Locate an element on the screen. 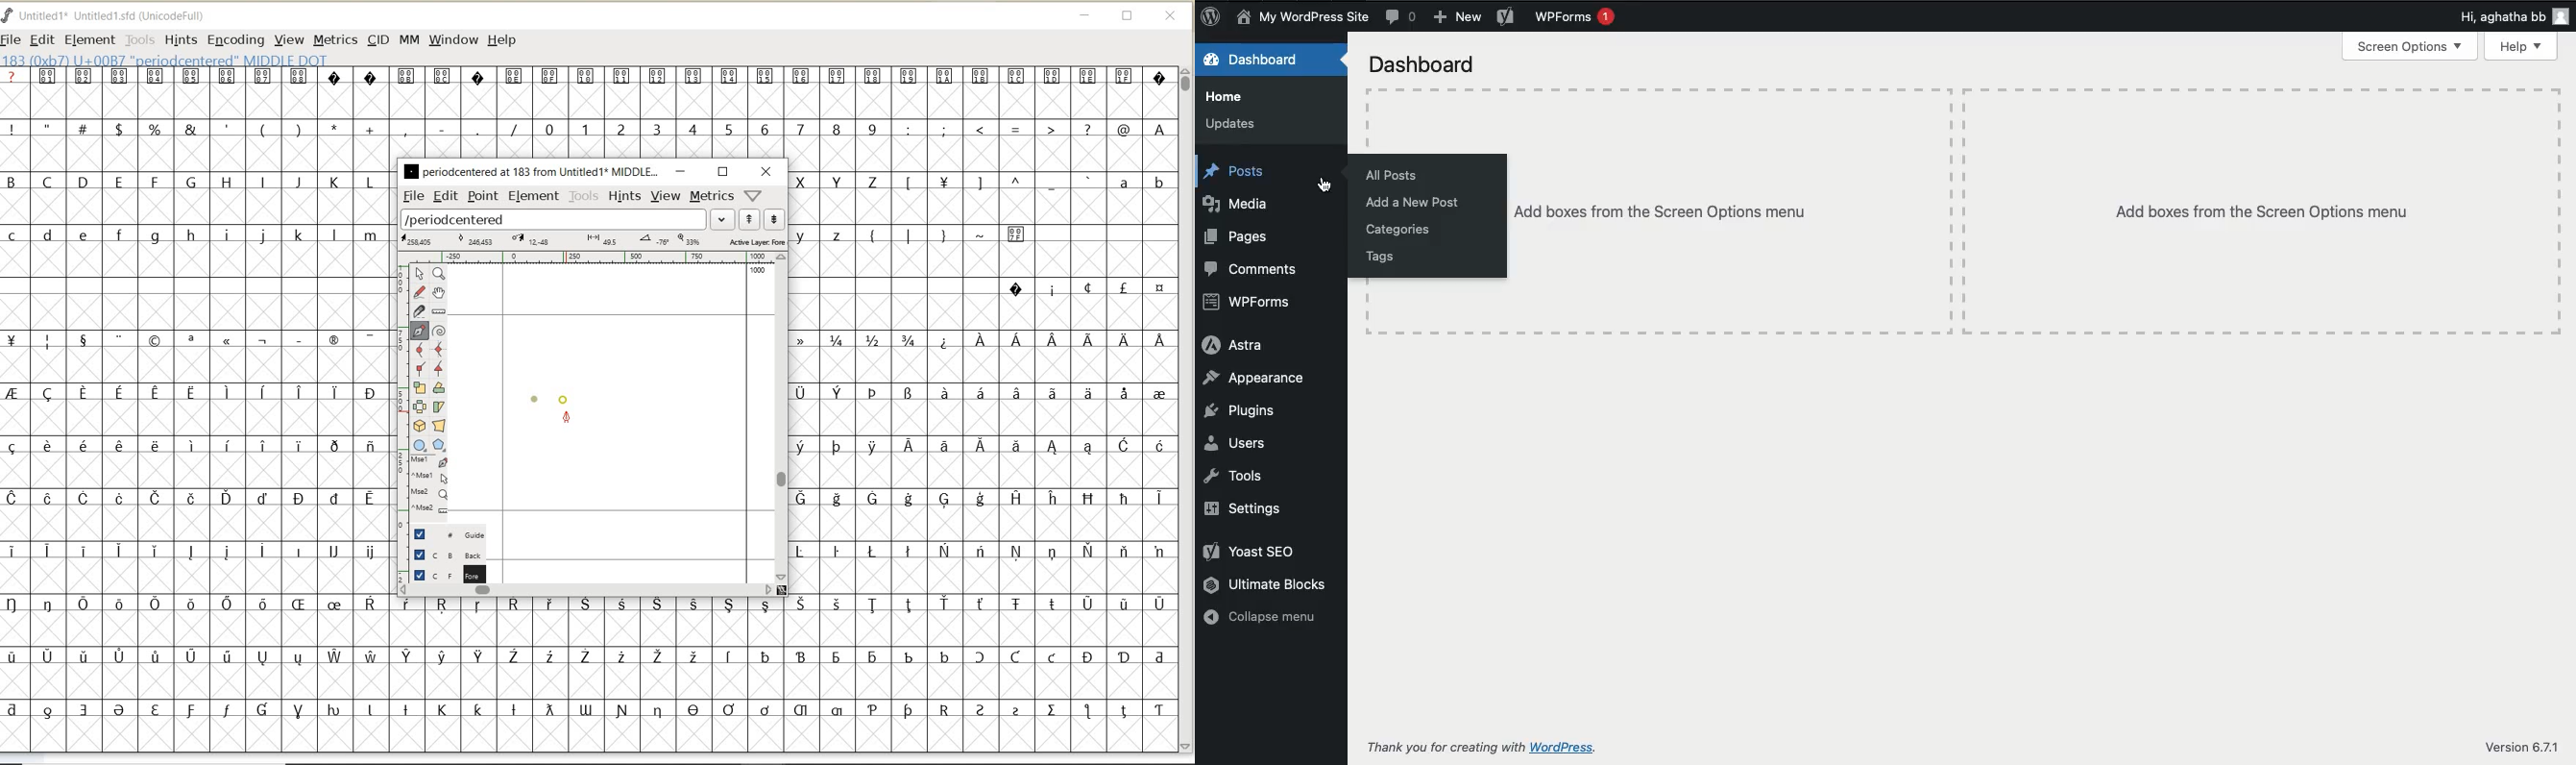 The height and width of the screenshot is (784, 2576). CID is located at coordinates (378, 42).